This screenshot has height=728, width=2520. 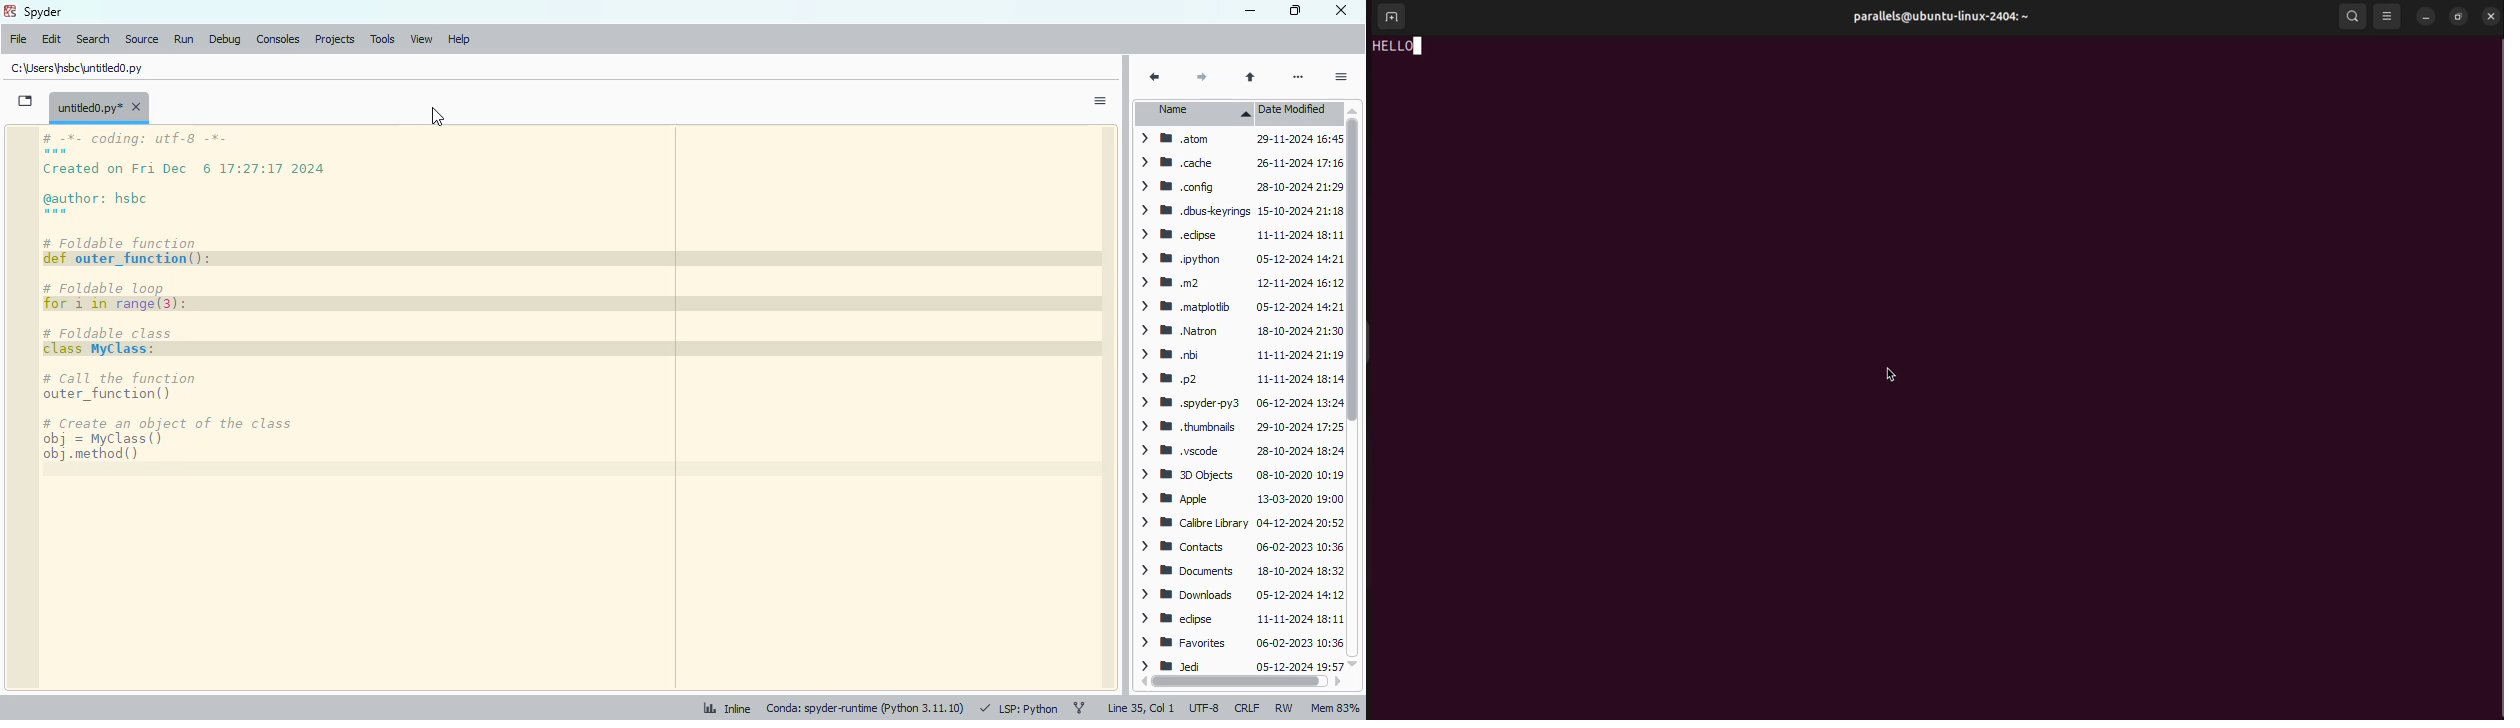 What do you see at coordinates (43, 11) in the screenshot?
I see `spyder` at bounding box center [43, 11].